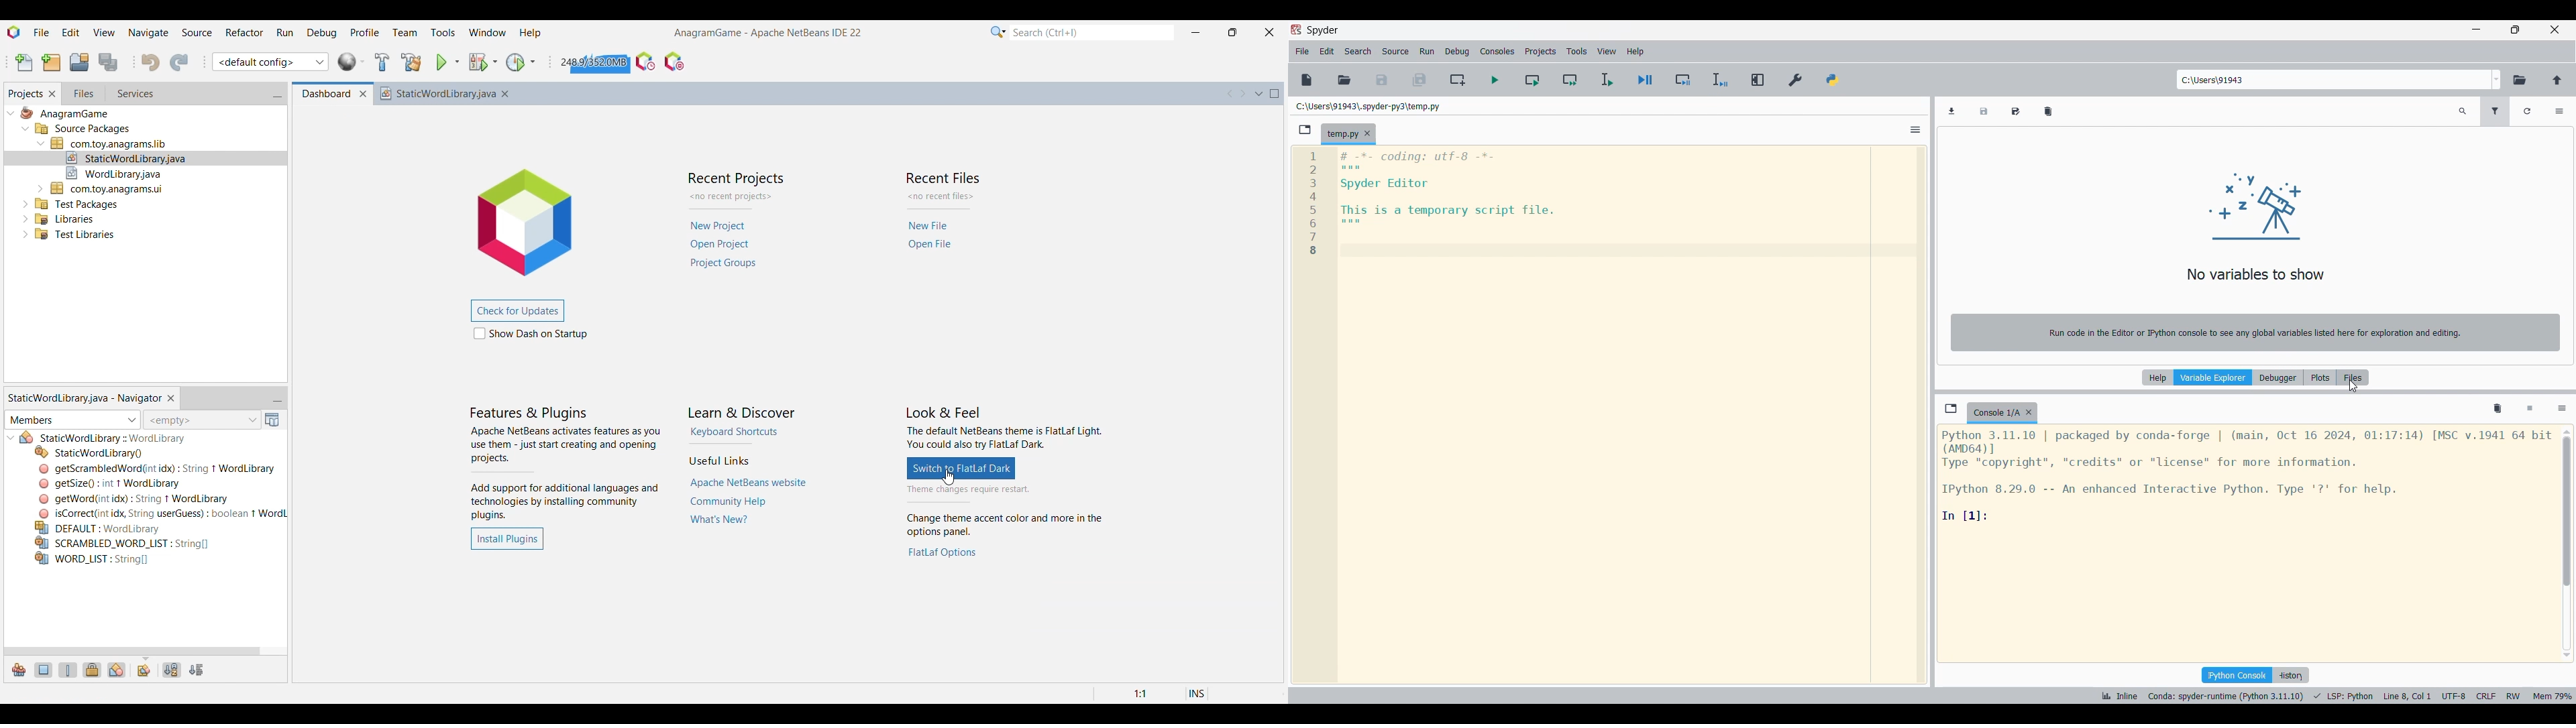 This screenshot has height=728, width=2576. Describe the element at coordinates (1302, 52) in the screenshot. I see `File menu` at that location.